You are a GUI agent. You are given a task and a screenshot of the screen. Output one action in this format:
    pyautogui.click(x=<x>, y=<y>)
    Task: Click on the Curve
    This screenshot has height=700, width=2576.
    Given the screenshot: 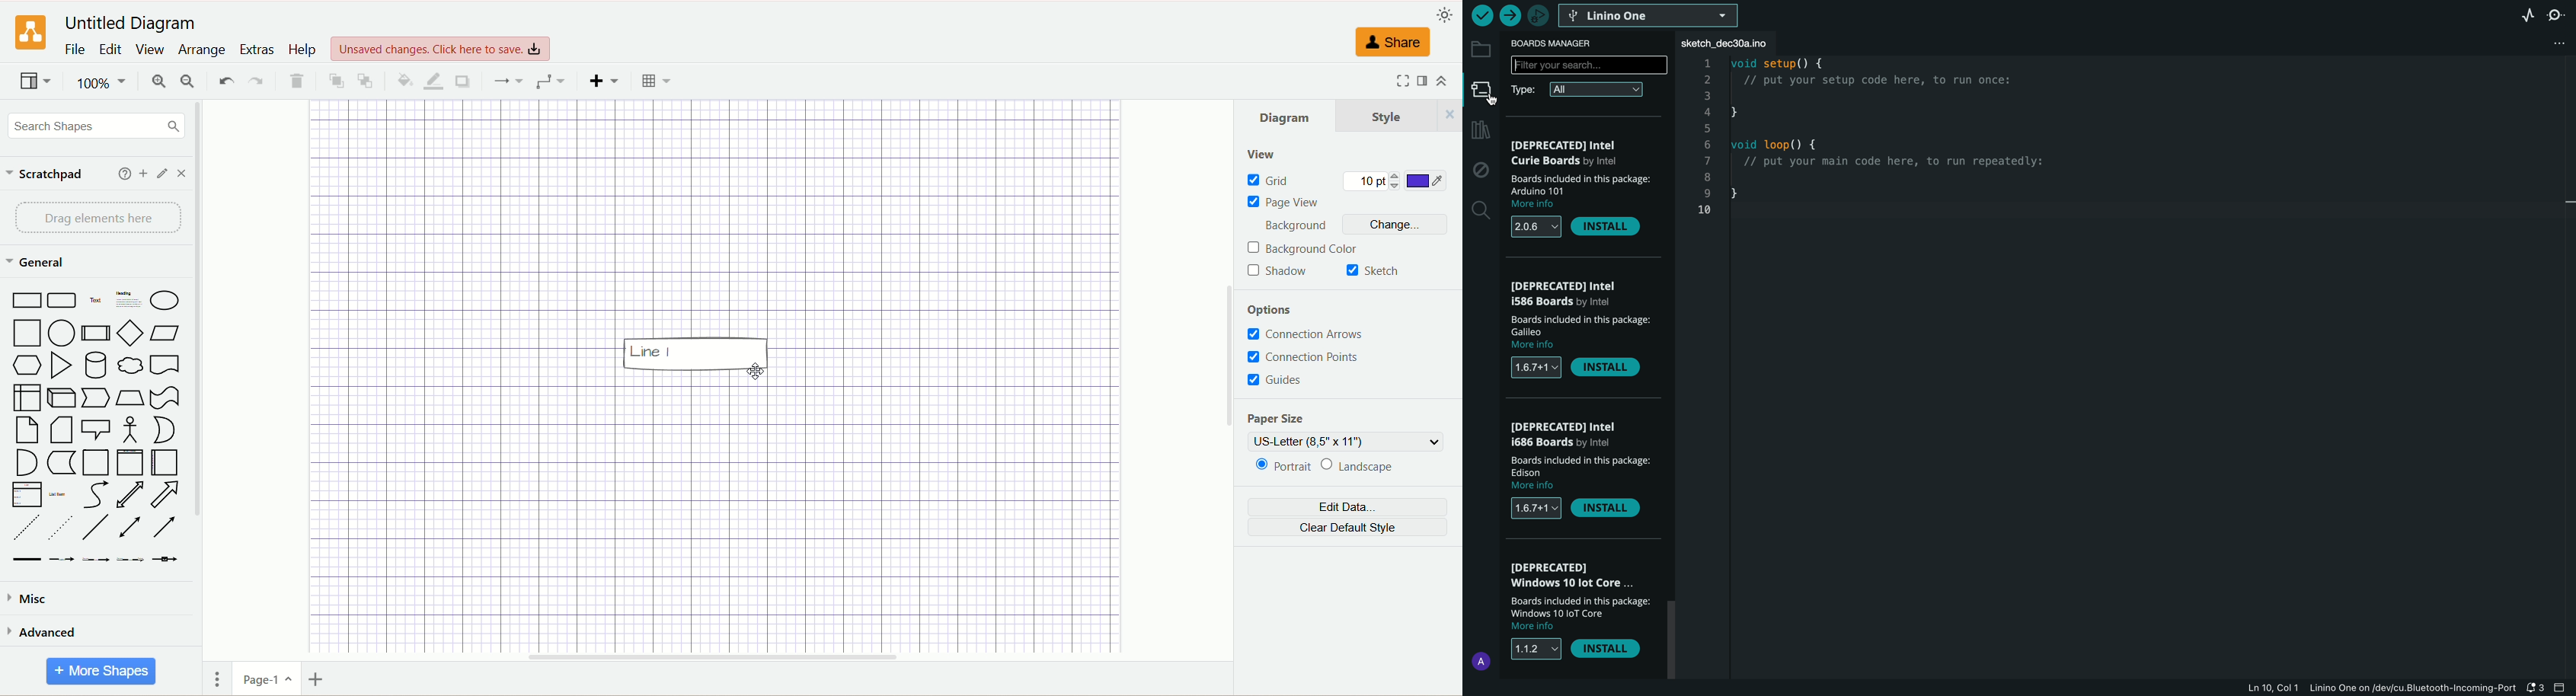 What is the action you would take?
    pyautogui.click(x=95, y=495)
    